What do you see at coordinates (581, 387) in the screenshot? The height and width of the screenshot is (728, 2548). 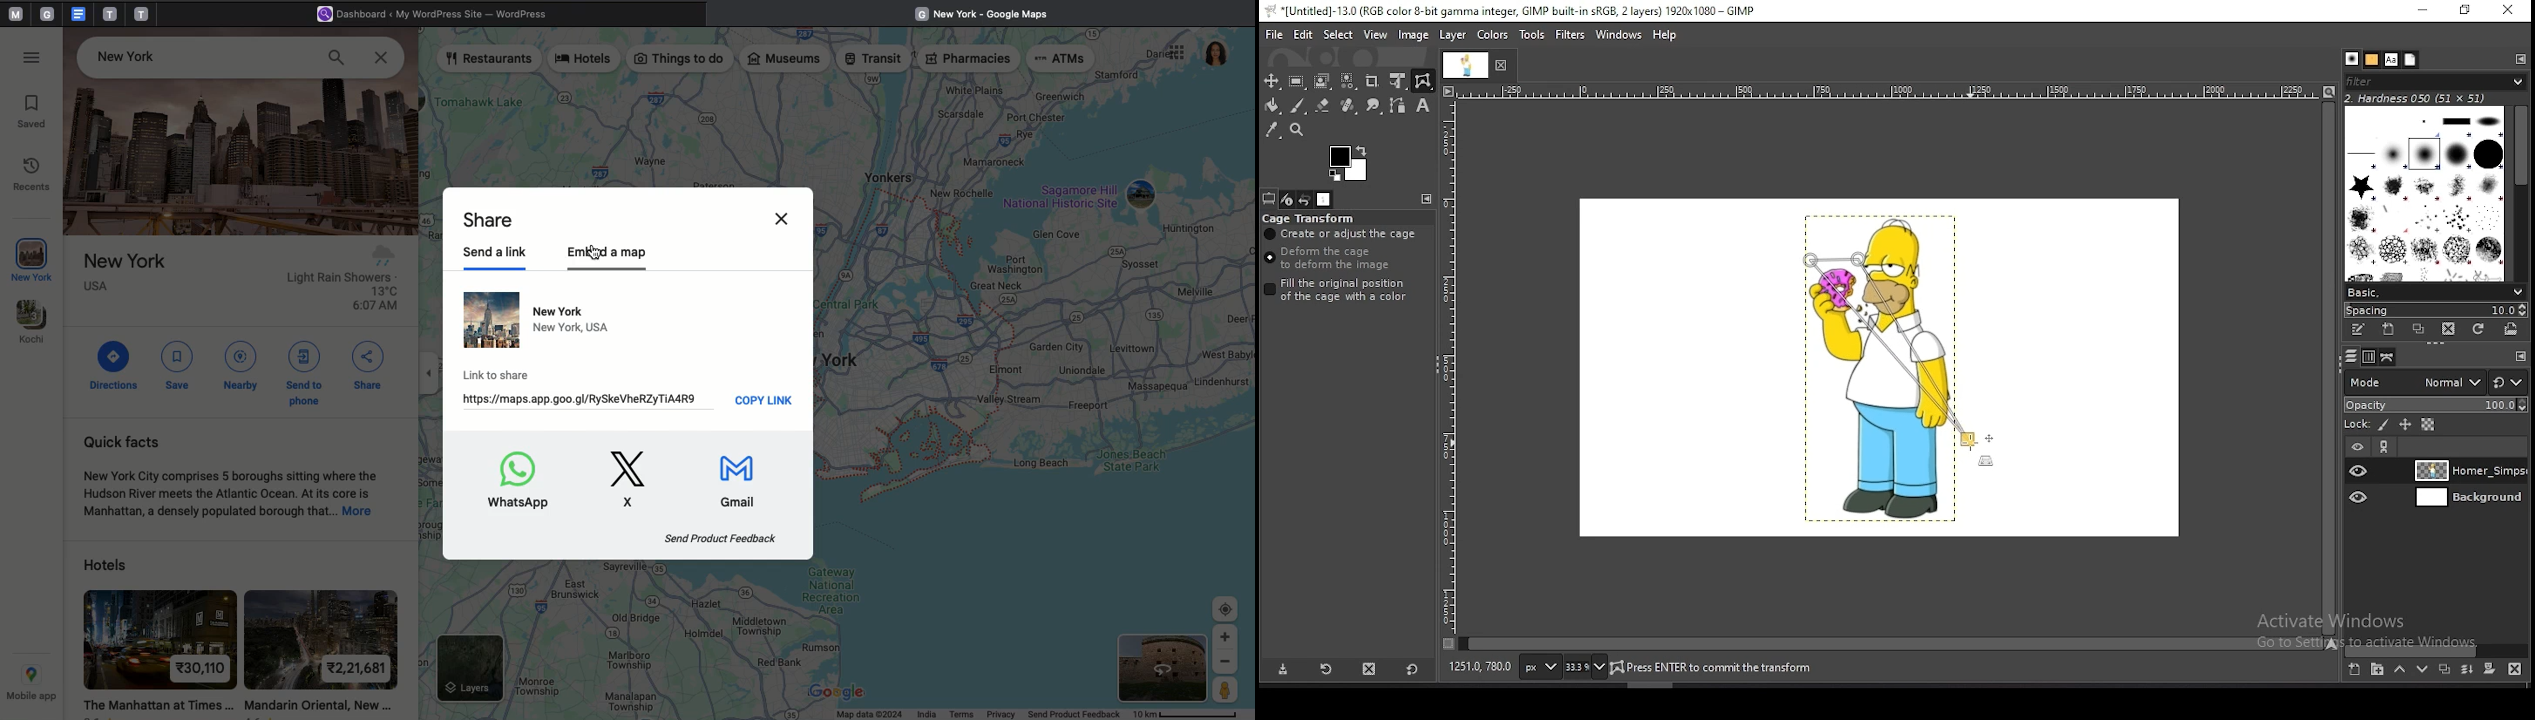 I see `Link to share` at bounding box center [581, 387].